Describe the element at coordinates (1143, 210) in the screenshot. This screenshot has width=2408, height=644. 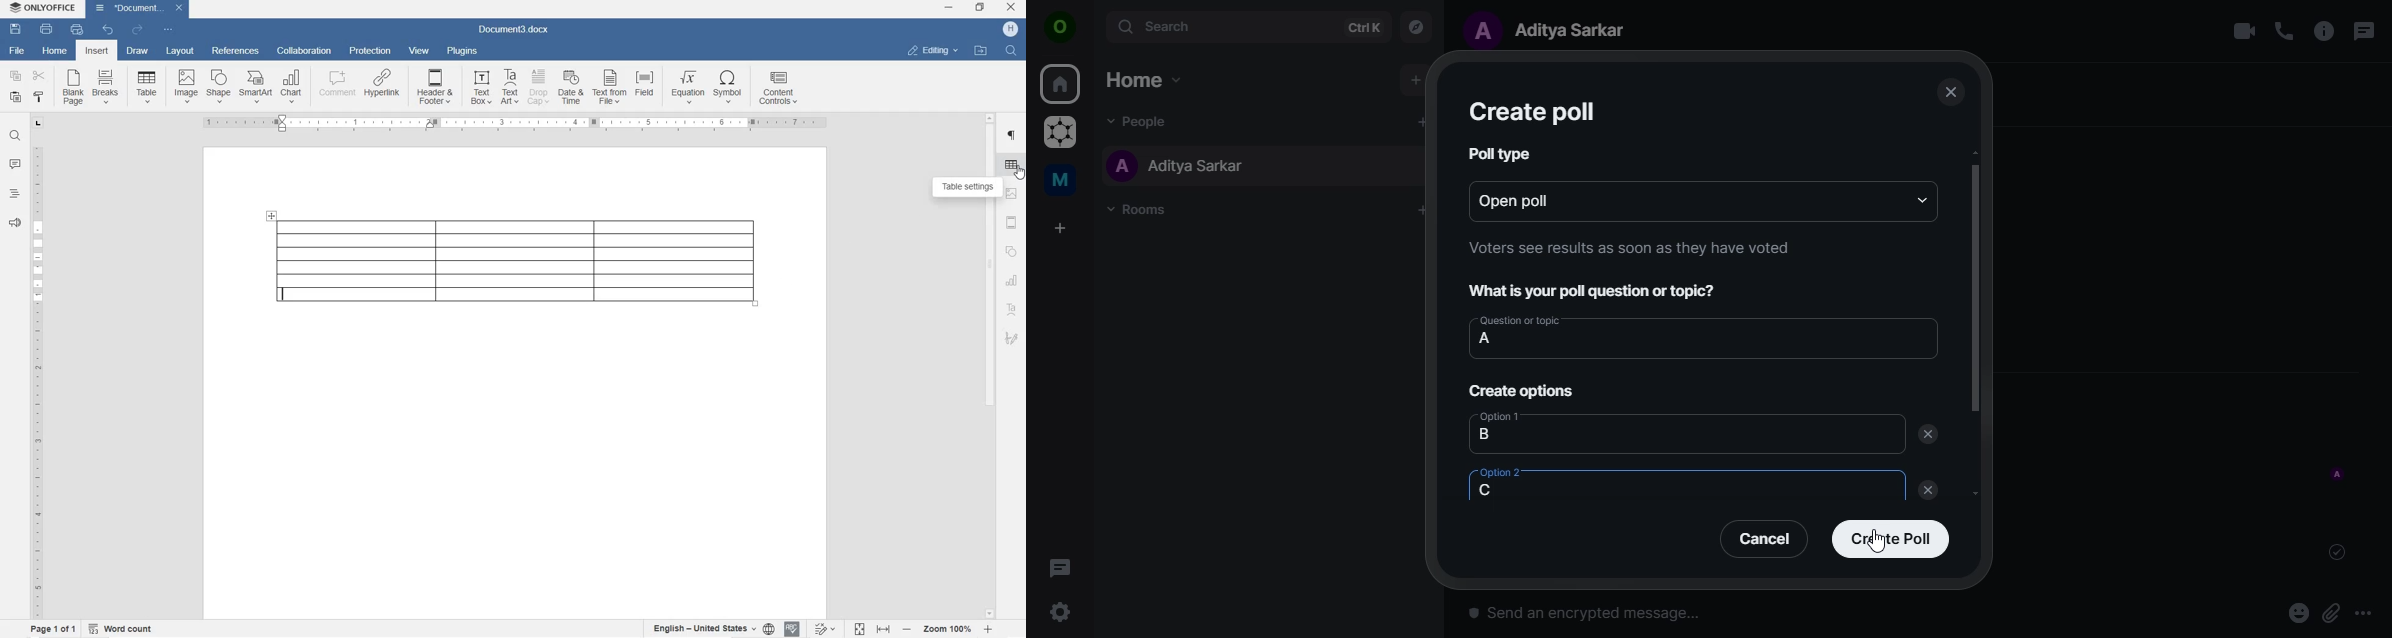
I see `rooms` at that location.